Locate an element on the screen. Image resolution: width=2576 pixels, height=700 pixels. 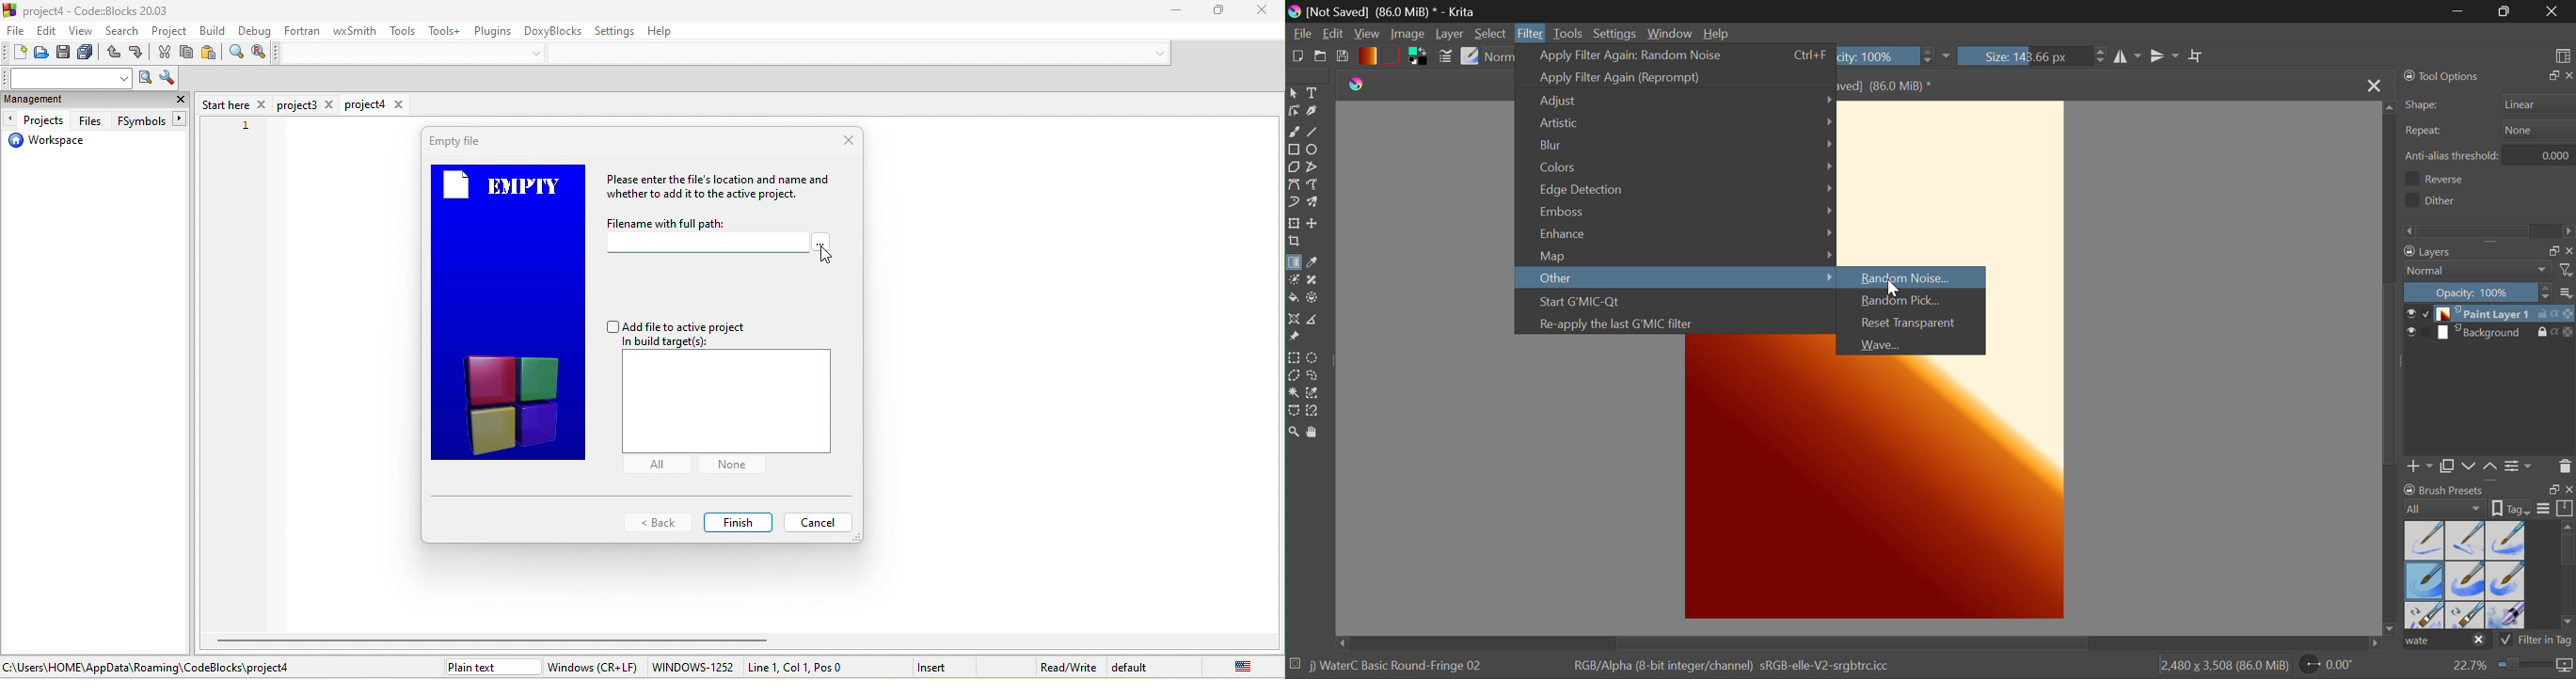
dither is located at coordinates (2436, 200).